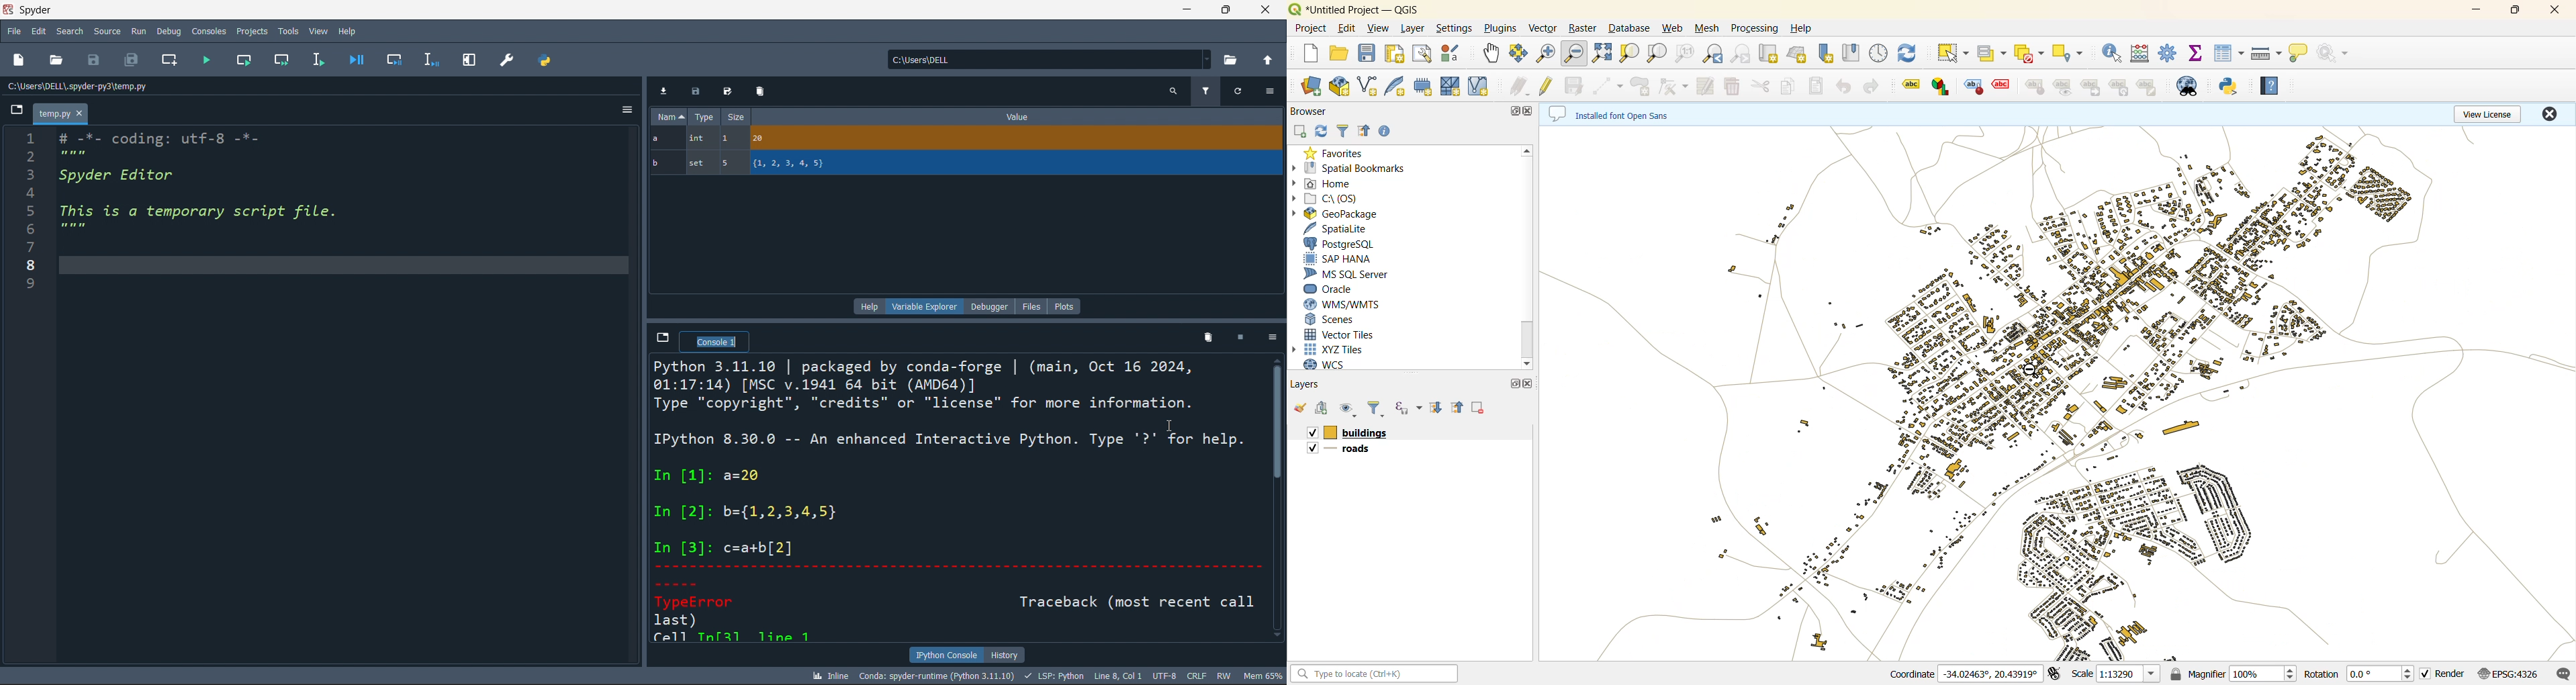 This screenshot has height=700, width=2576. I want to click on rw, so click(1223, 676).